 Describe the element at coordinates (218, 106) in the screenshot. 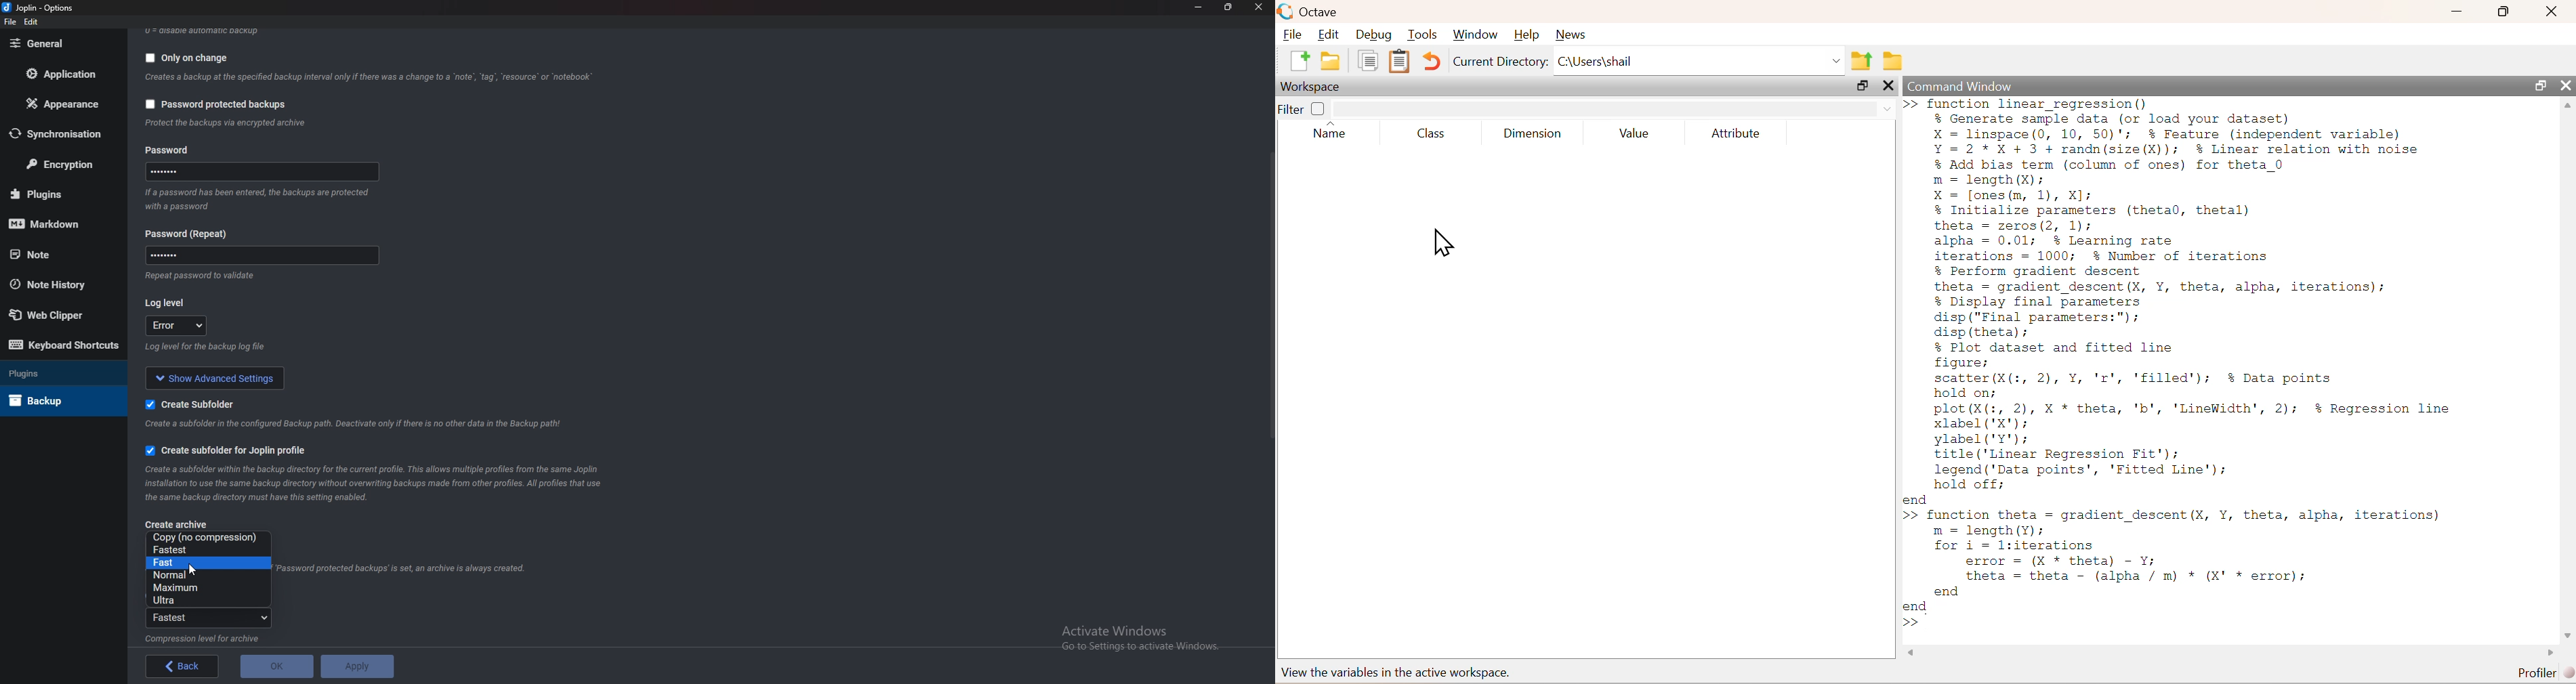

I see `Password protected backups` at that location.